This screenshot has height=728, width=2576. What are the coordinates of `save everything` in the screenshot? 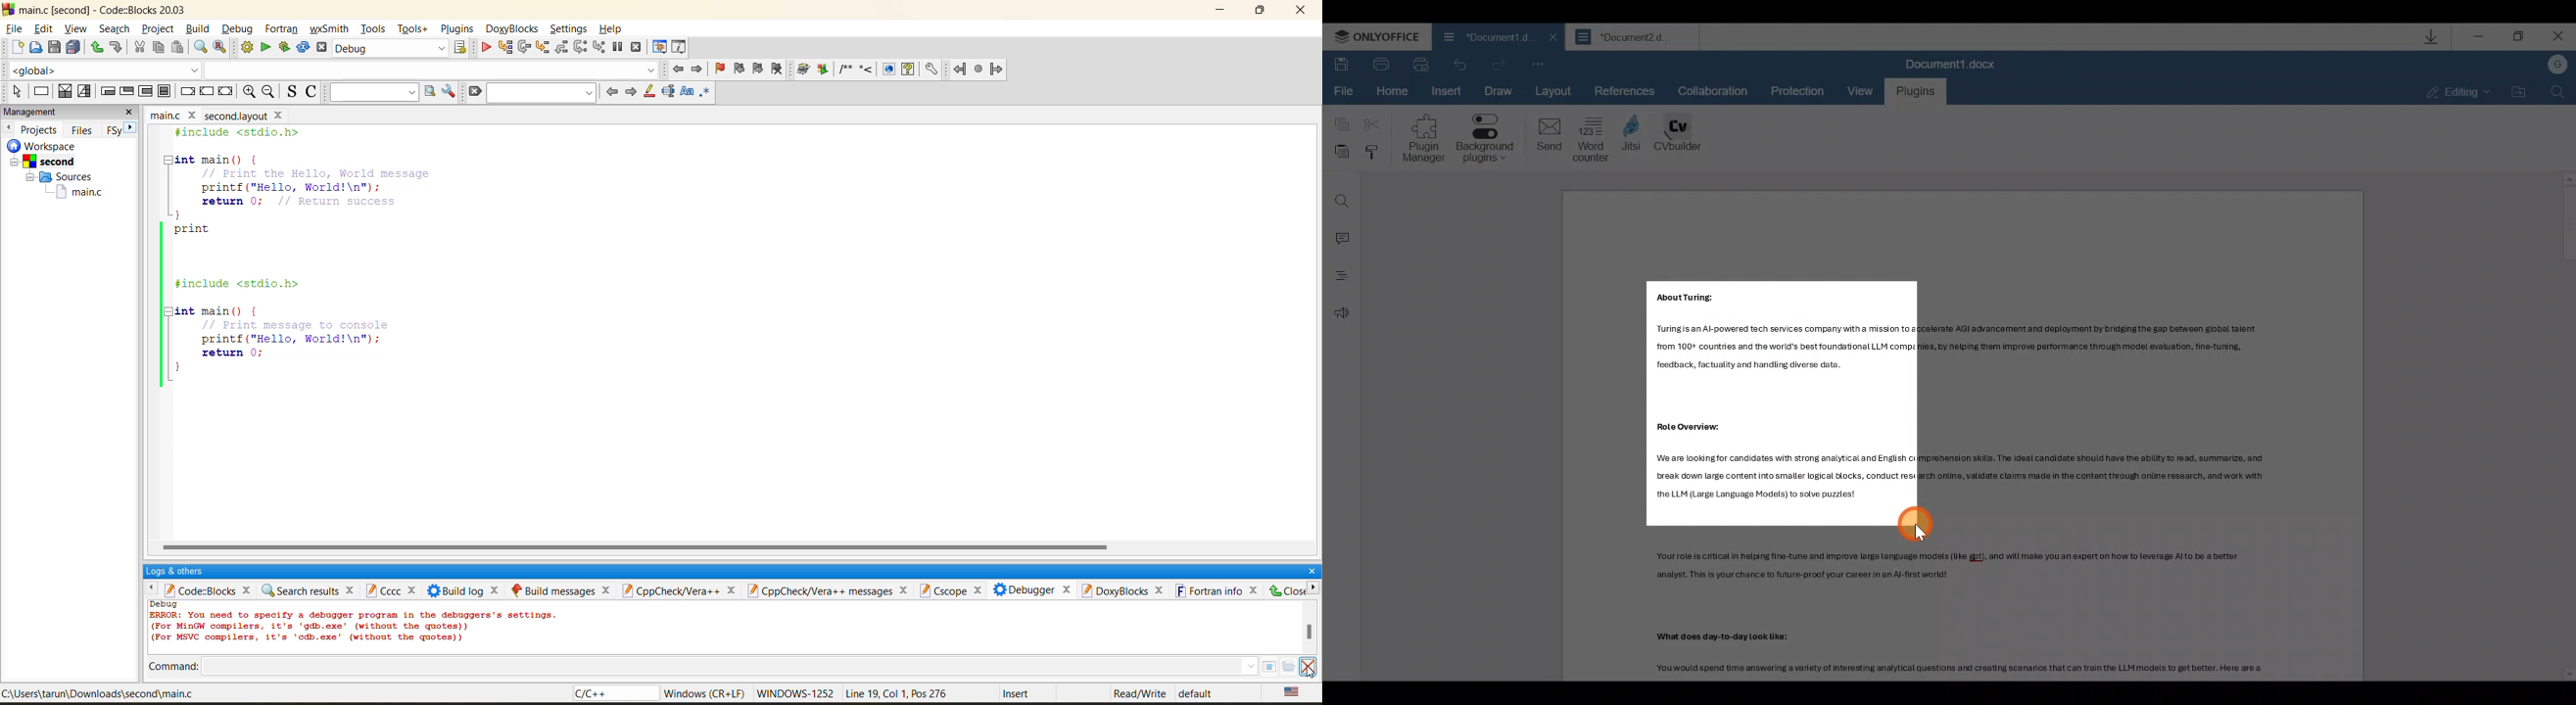 It's located at (73, 48).